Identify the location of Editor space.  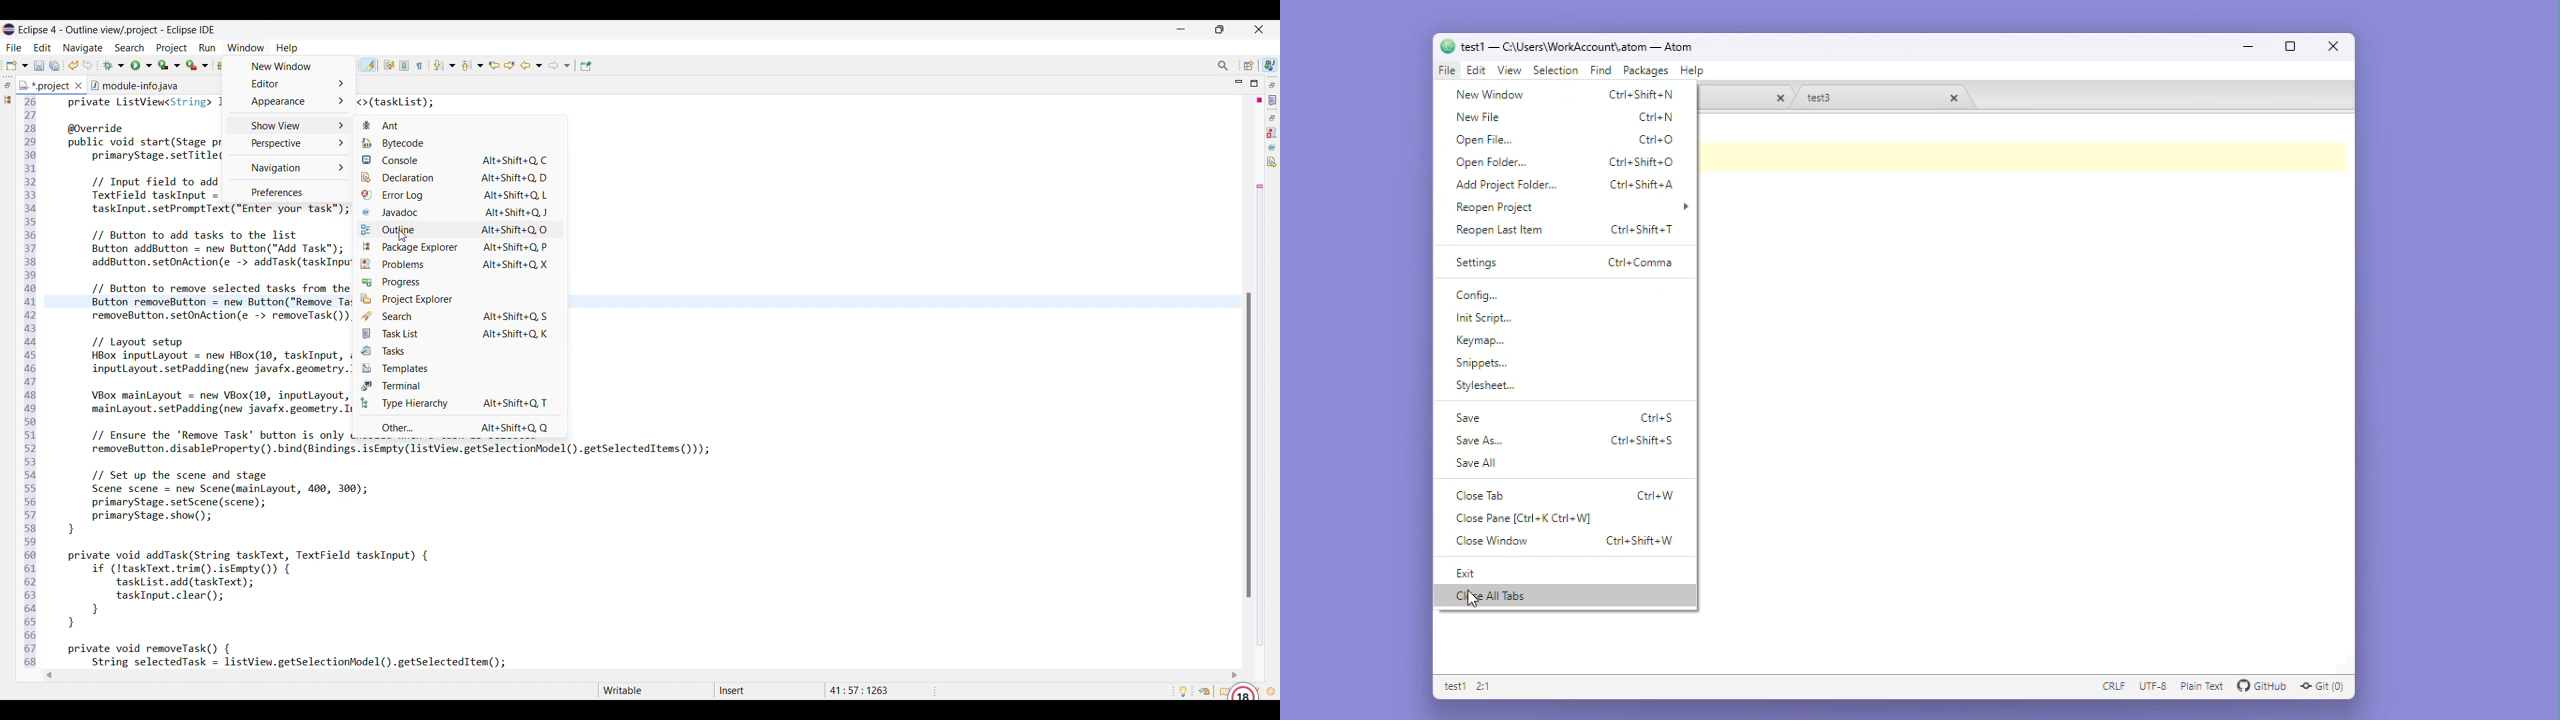
(2027, 429).